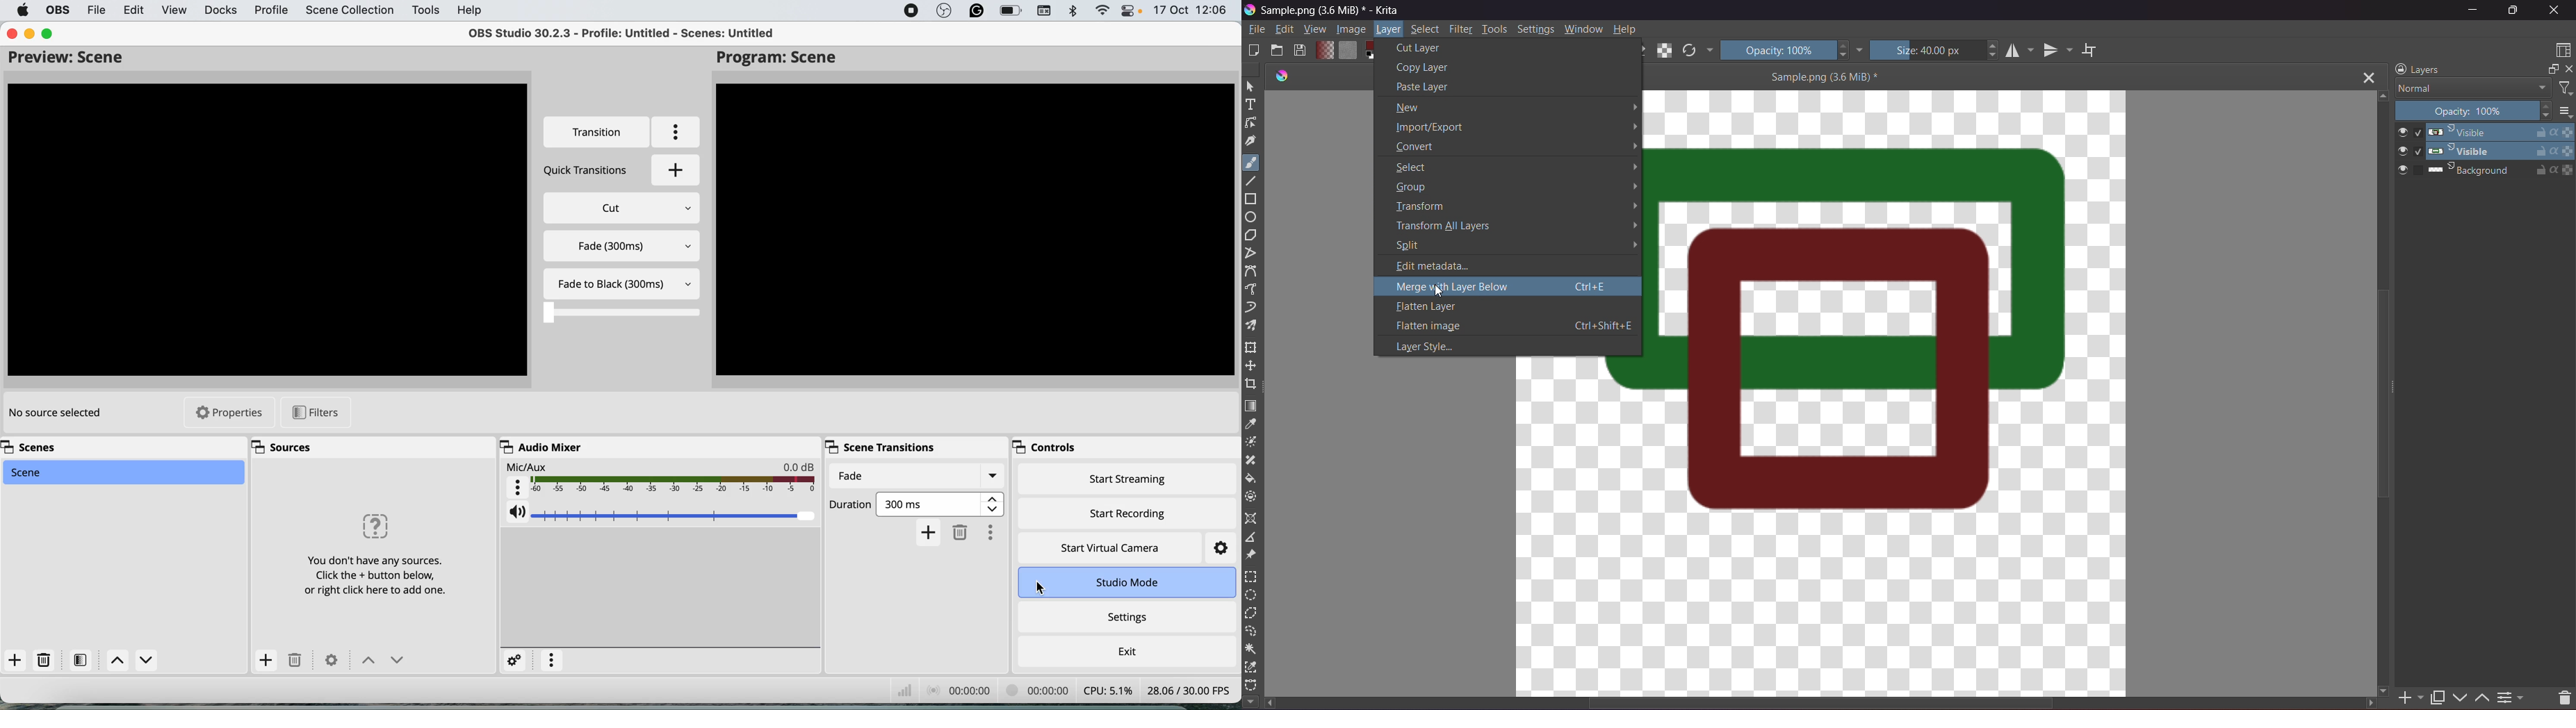  I want to click on add scene, so click(16, 664).